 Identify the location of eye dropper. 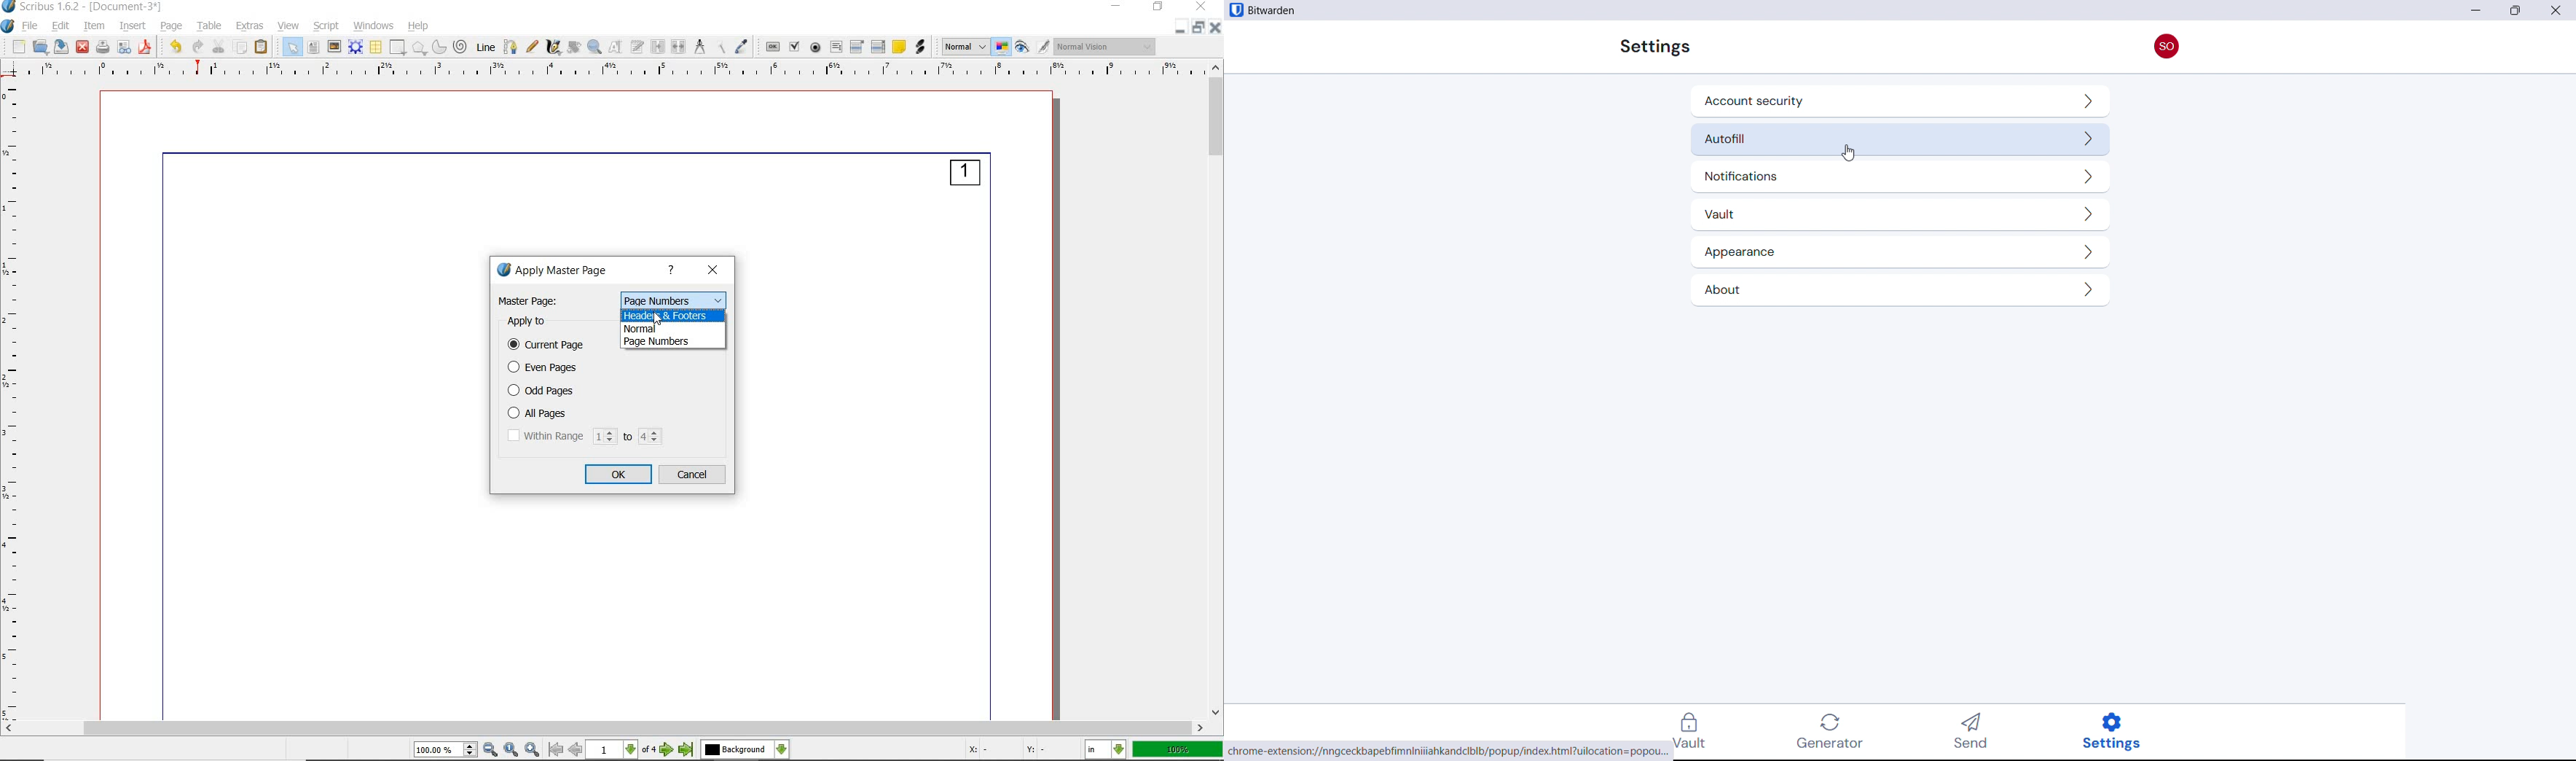
(743, 47).